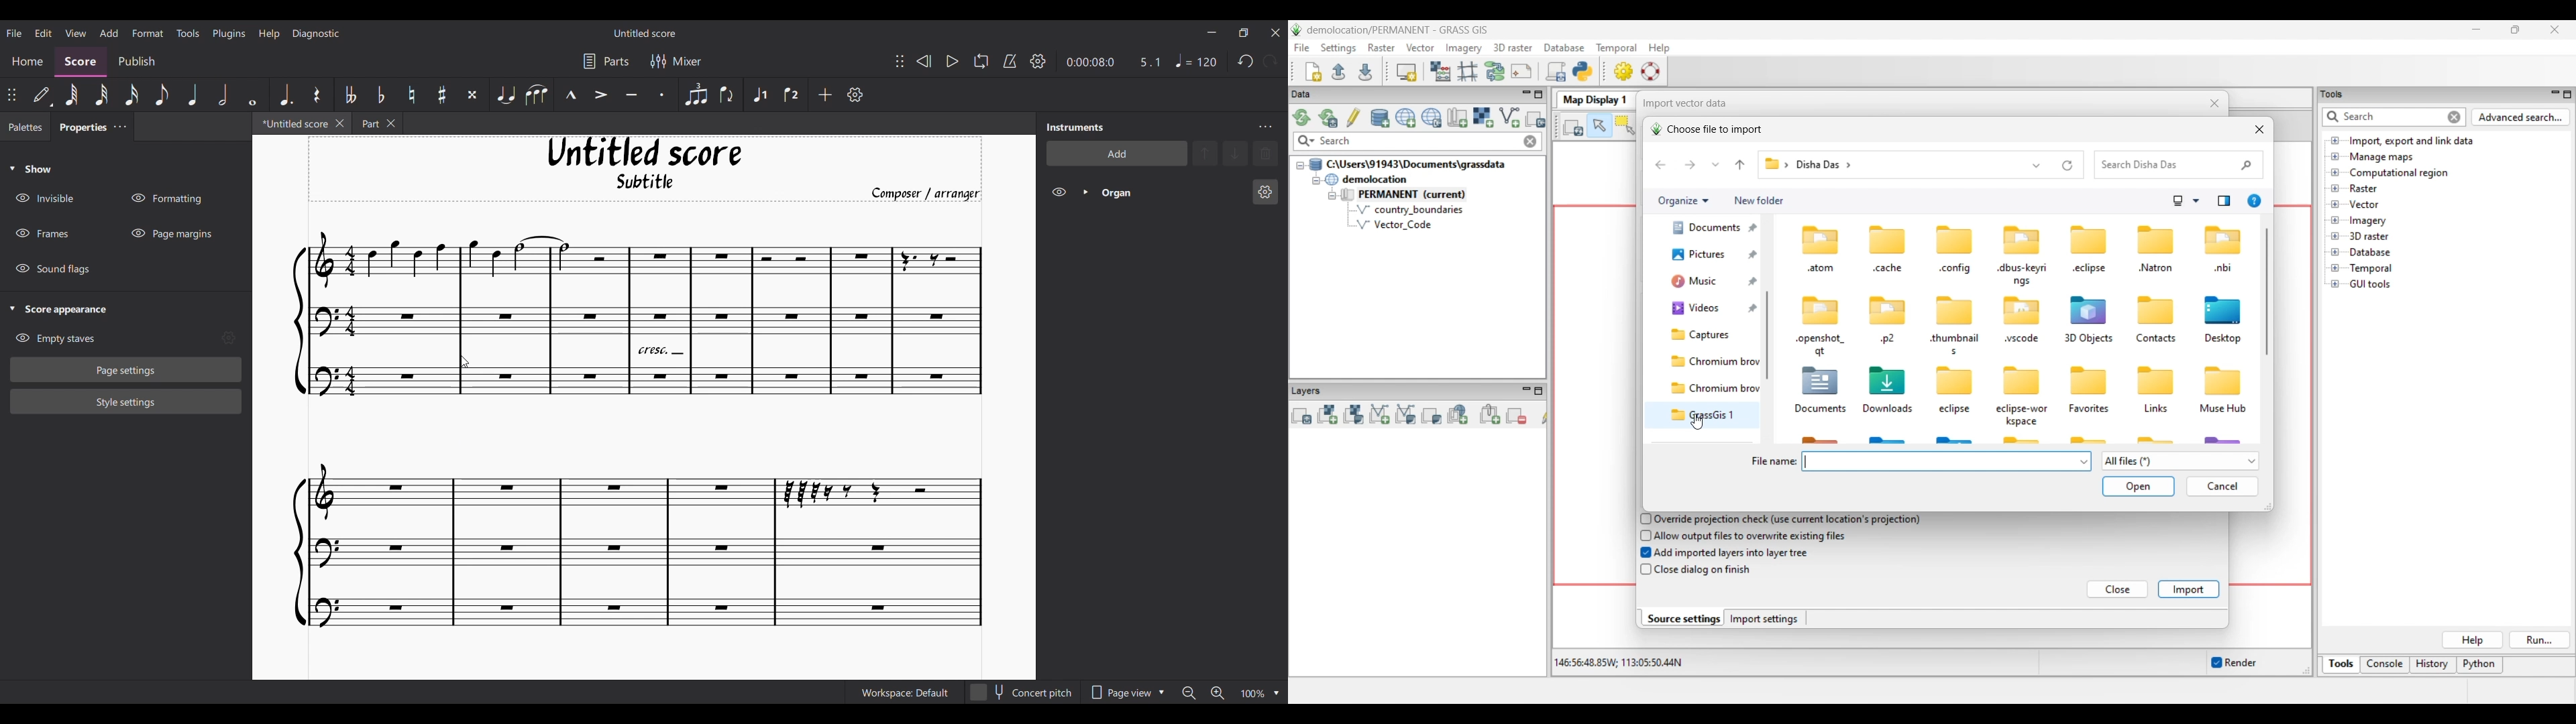 This screenshot has width=2576, height=728. I want to click on Cursor clicking on barline, so click(464, 361).